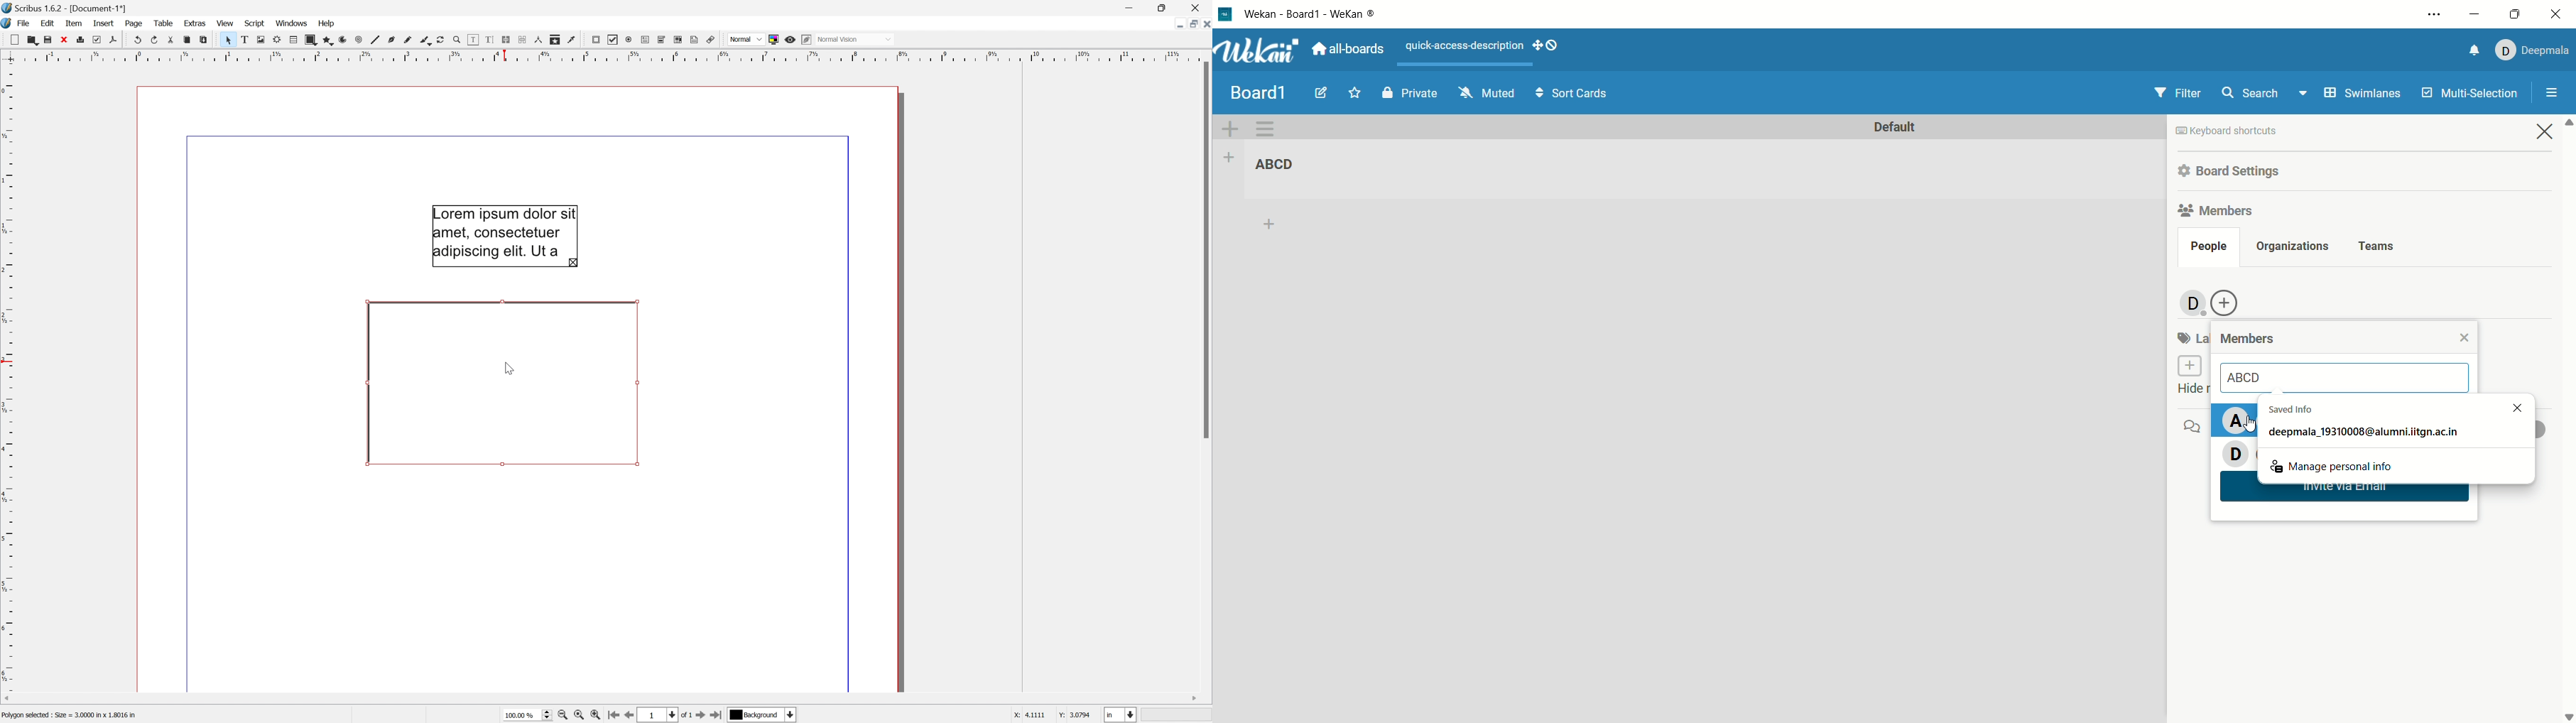 Image resolution: width=2576 pixels, height=728 pixels. Describe the element at coordinates (294, 24) in the screenshot. I see `Windows` at that location.